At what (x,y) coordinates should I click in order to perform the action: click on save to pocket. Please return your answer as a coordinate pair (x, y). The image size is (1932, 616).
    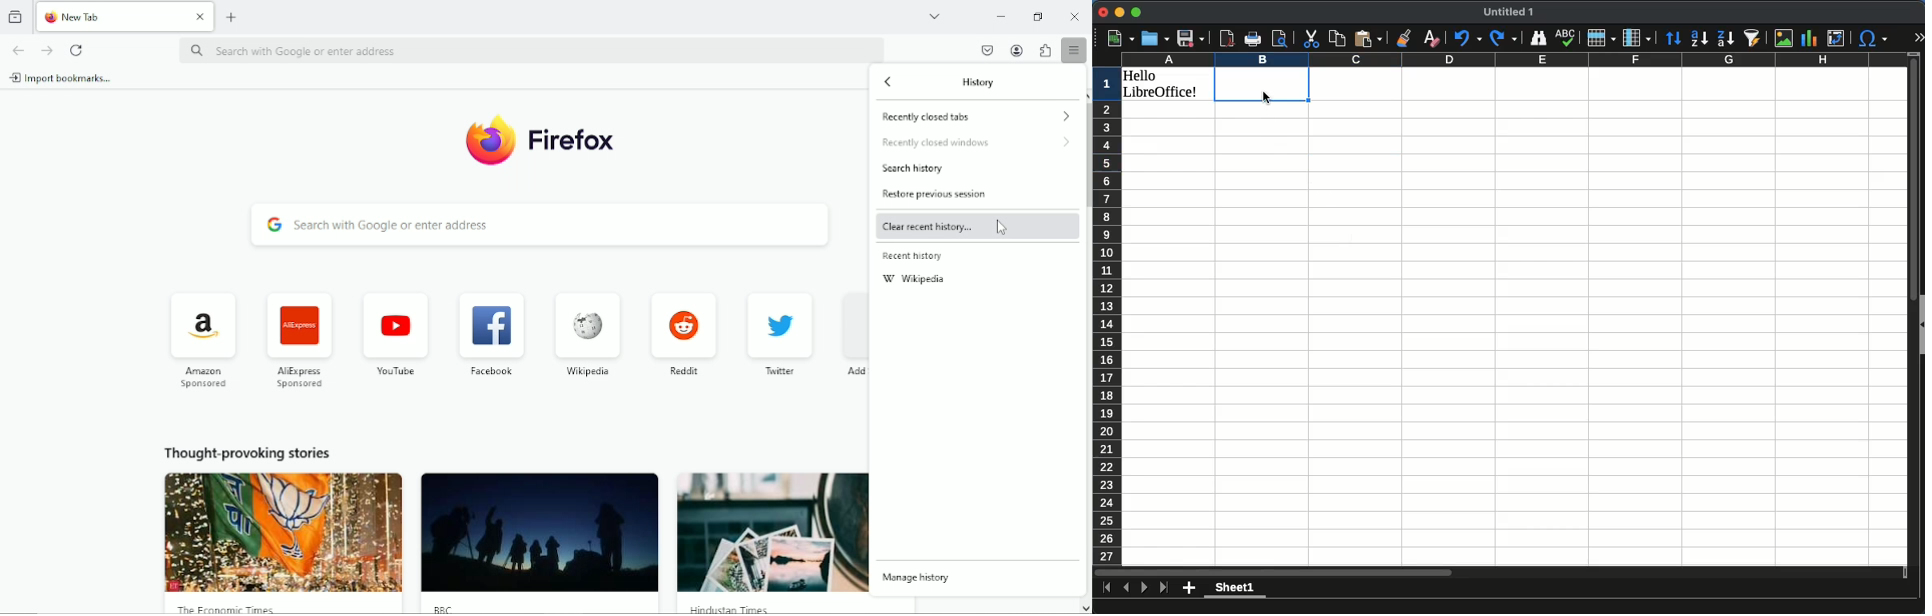
    Looking at the image, I should click on (986, 51).